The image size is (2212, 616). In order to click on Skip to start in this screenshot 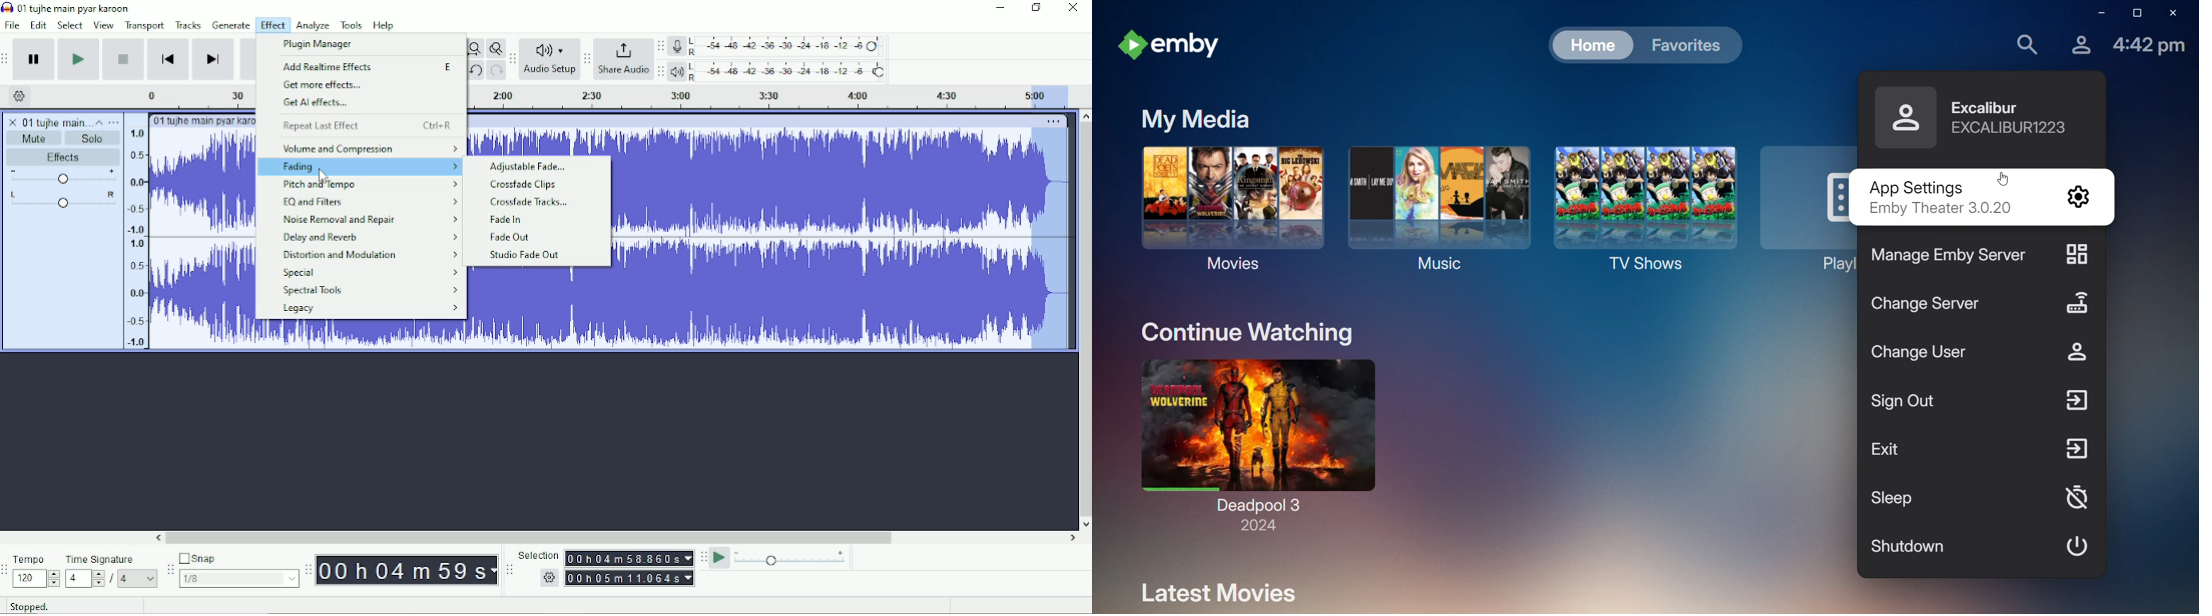, I will do `click(168, 60)`.